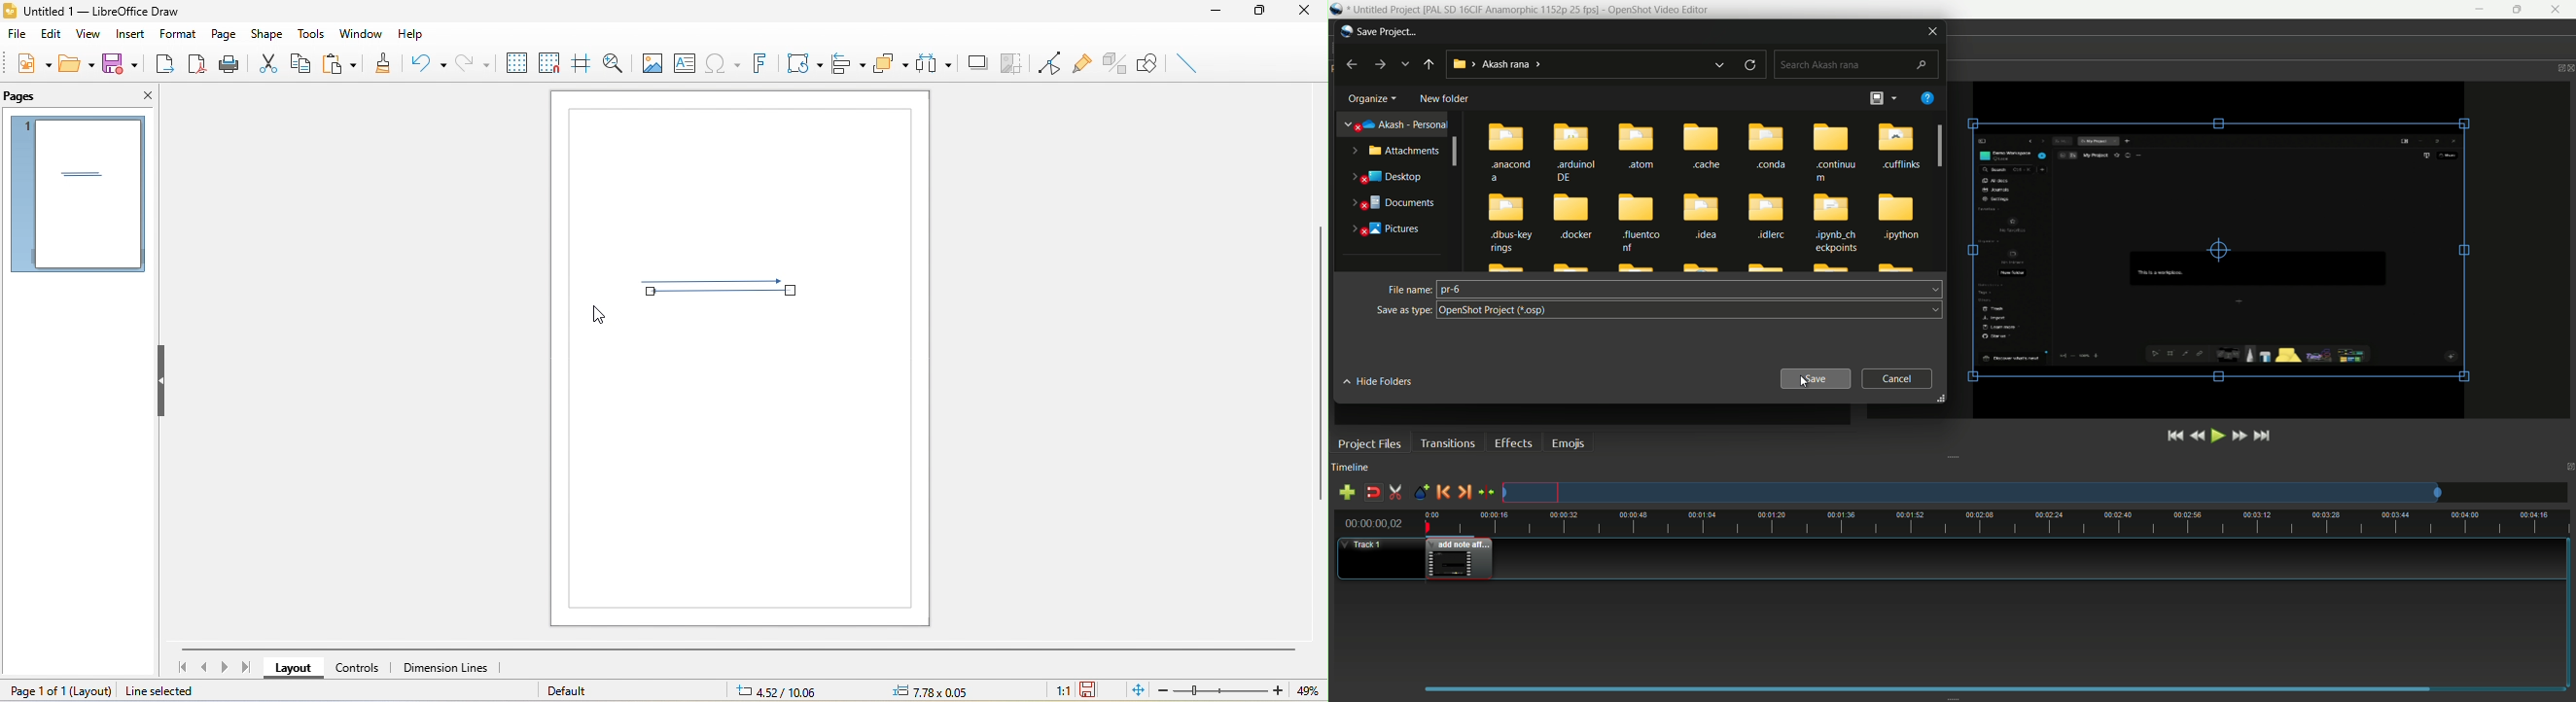 The width and height of the screenshot is (2576, 728). What do you see at coordinates (651, 61) in the screenshot?
I see `image` at bounding box center [651, 61].